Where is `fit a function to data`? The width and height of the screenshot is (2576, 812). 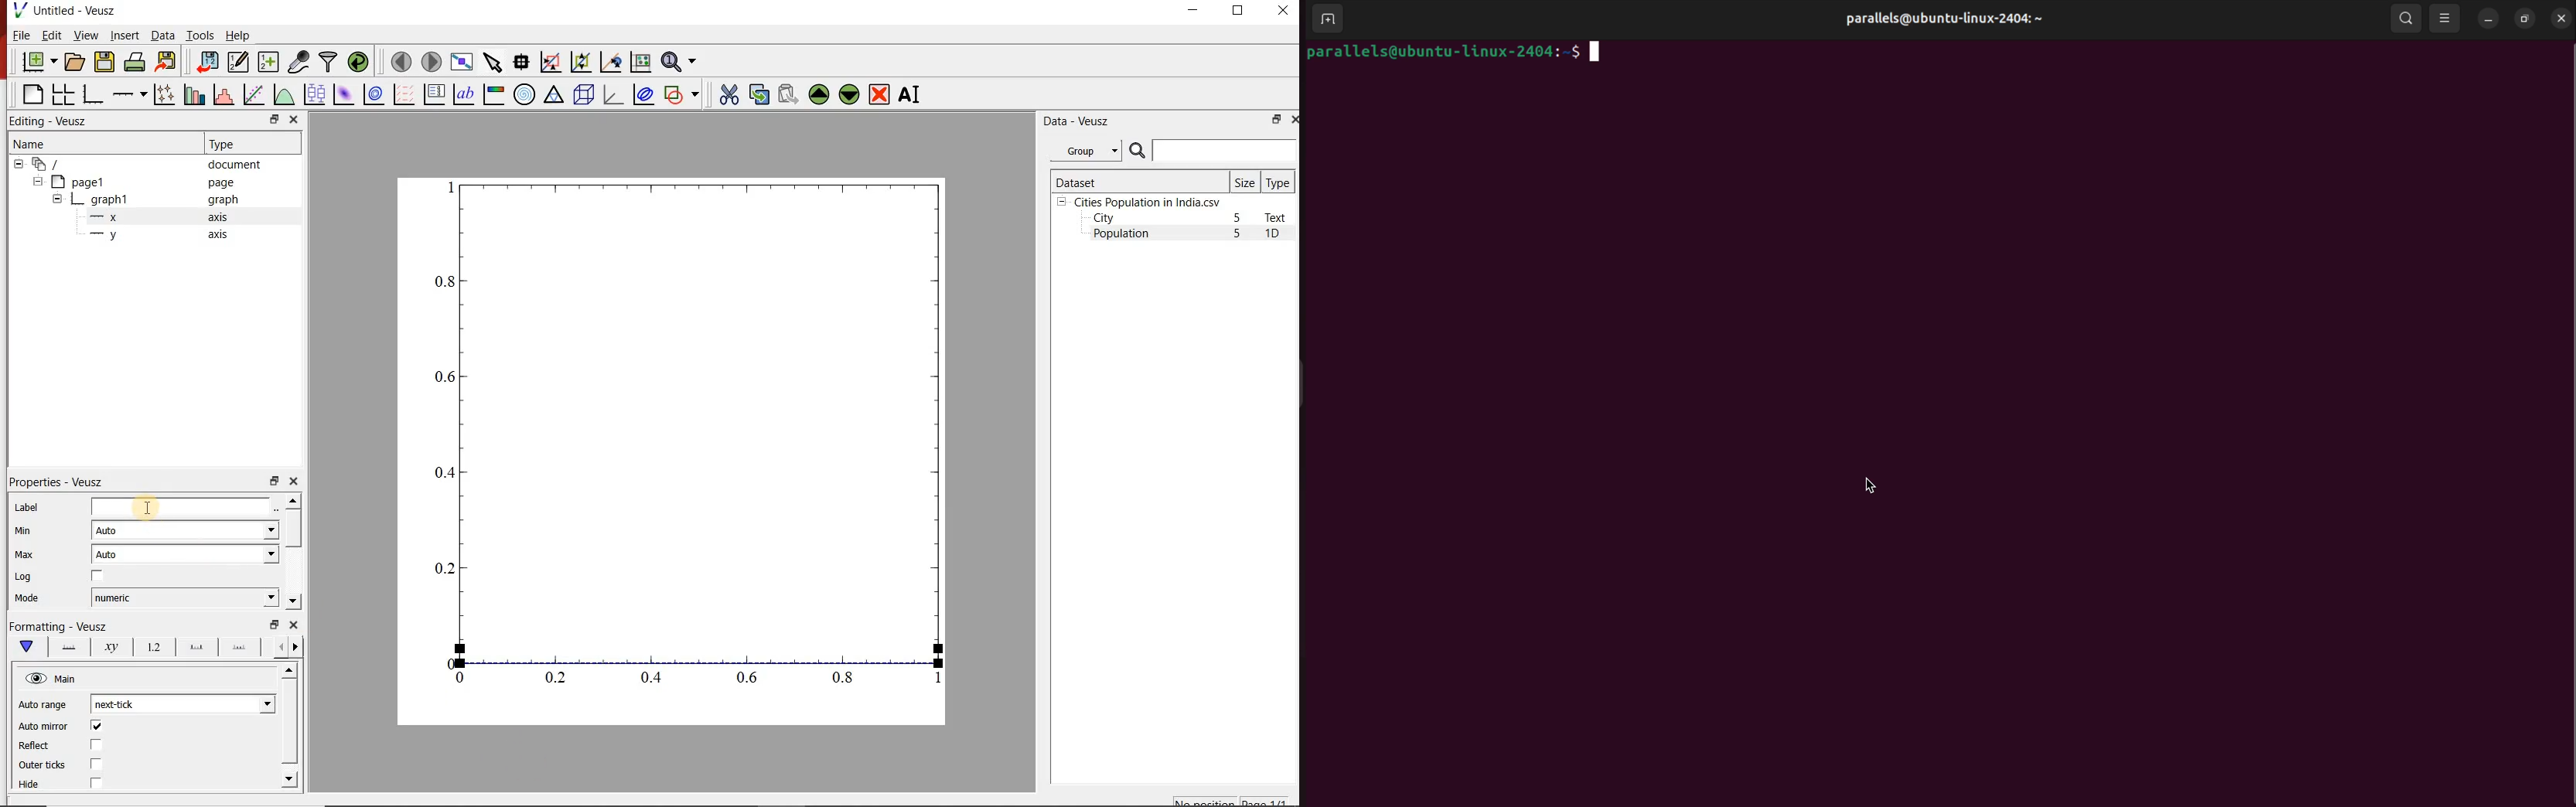
fit a function to data is located at coordinates (253, 94).